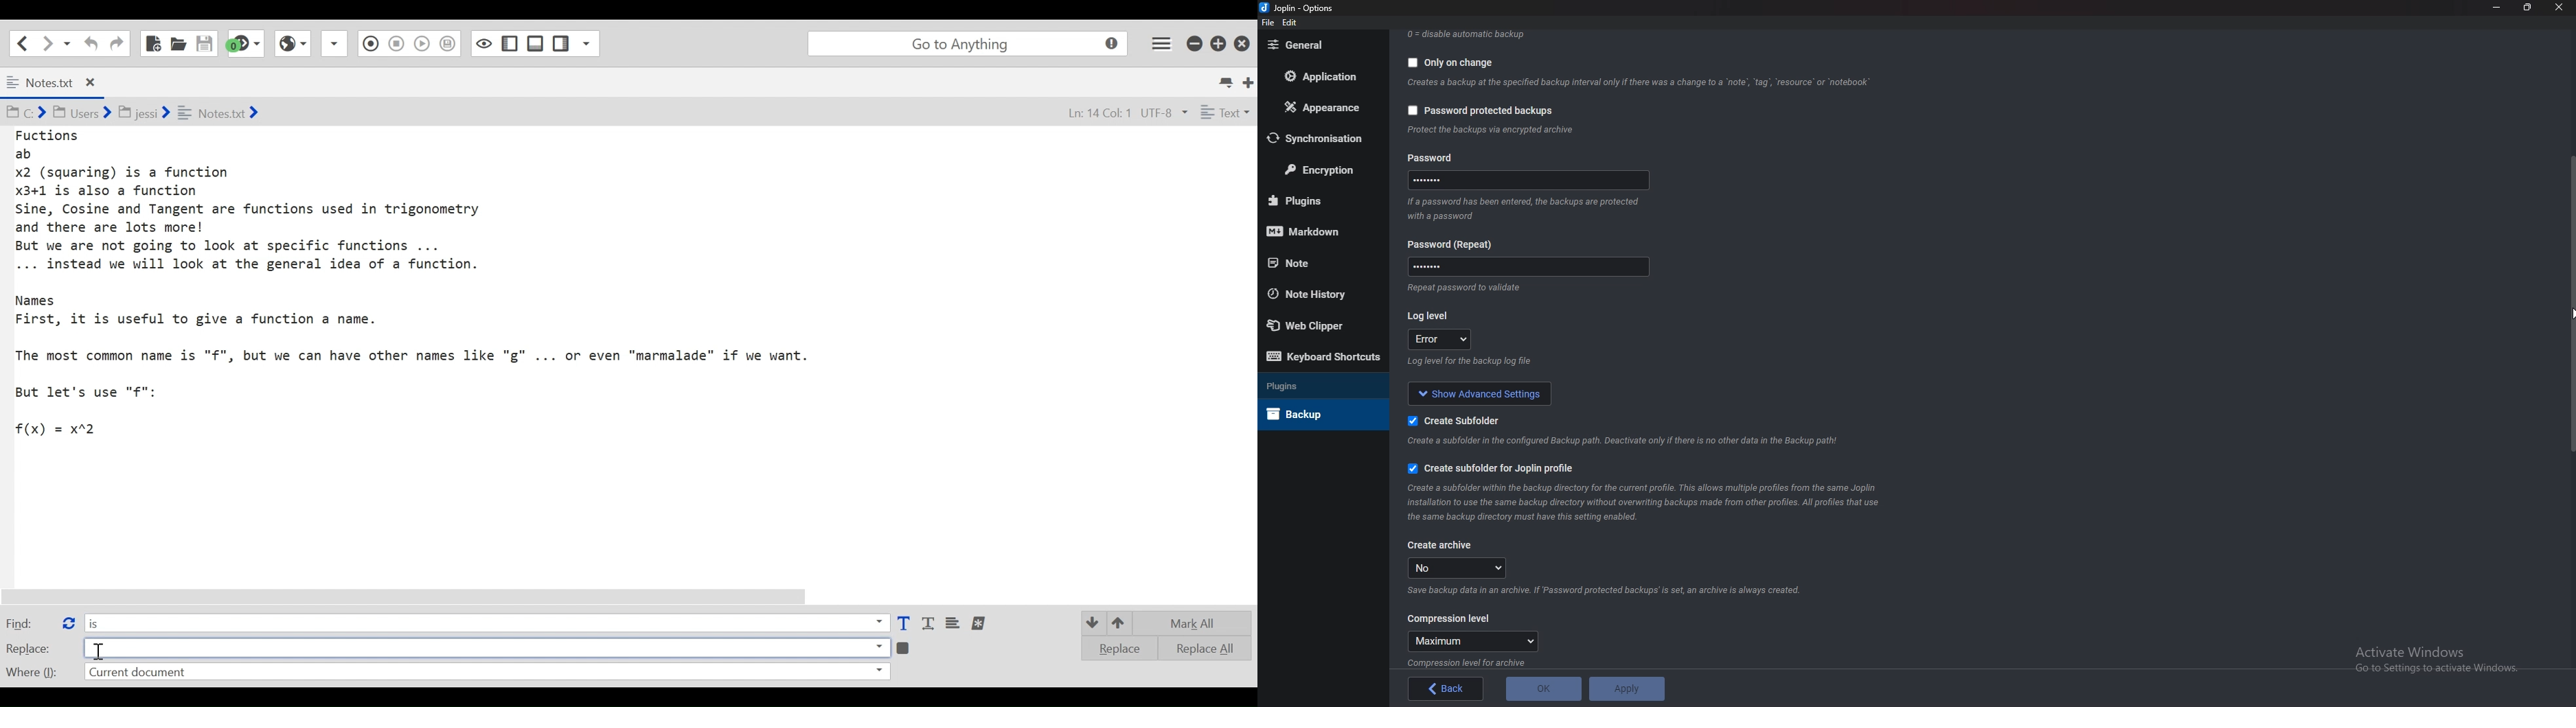 This screenshot has height=728, width=2576. Describe the element at coordinates (1455, 61) in the screenshot. I see `Only on change` at that location.